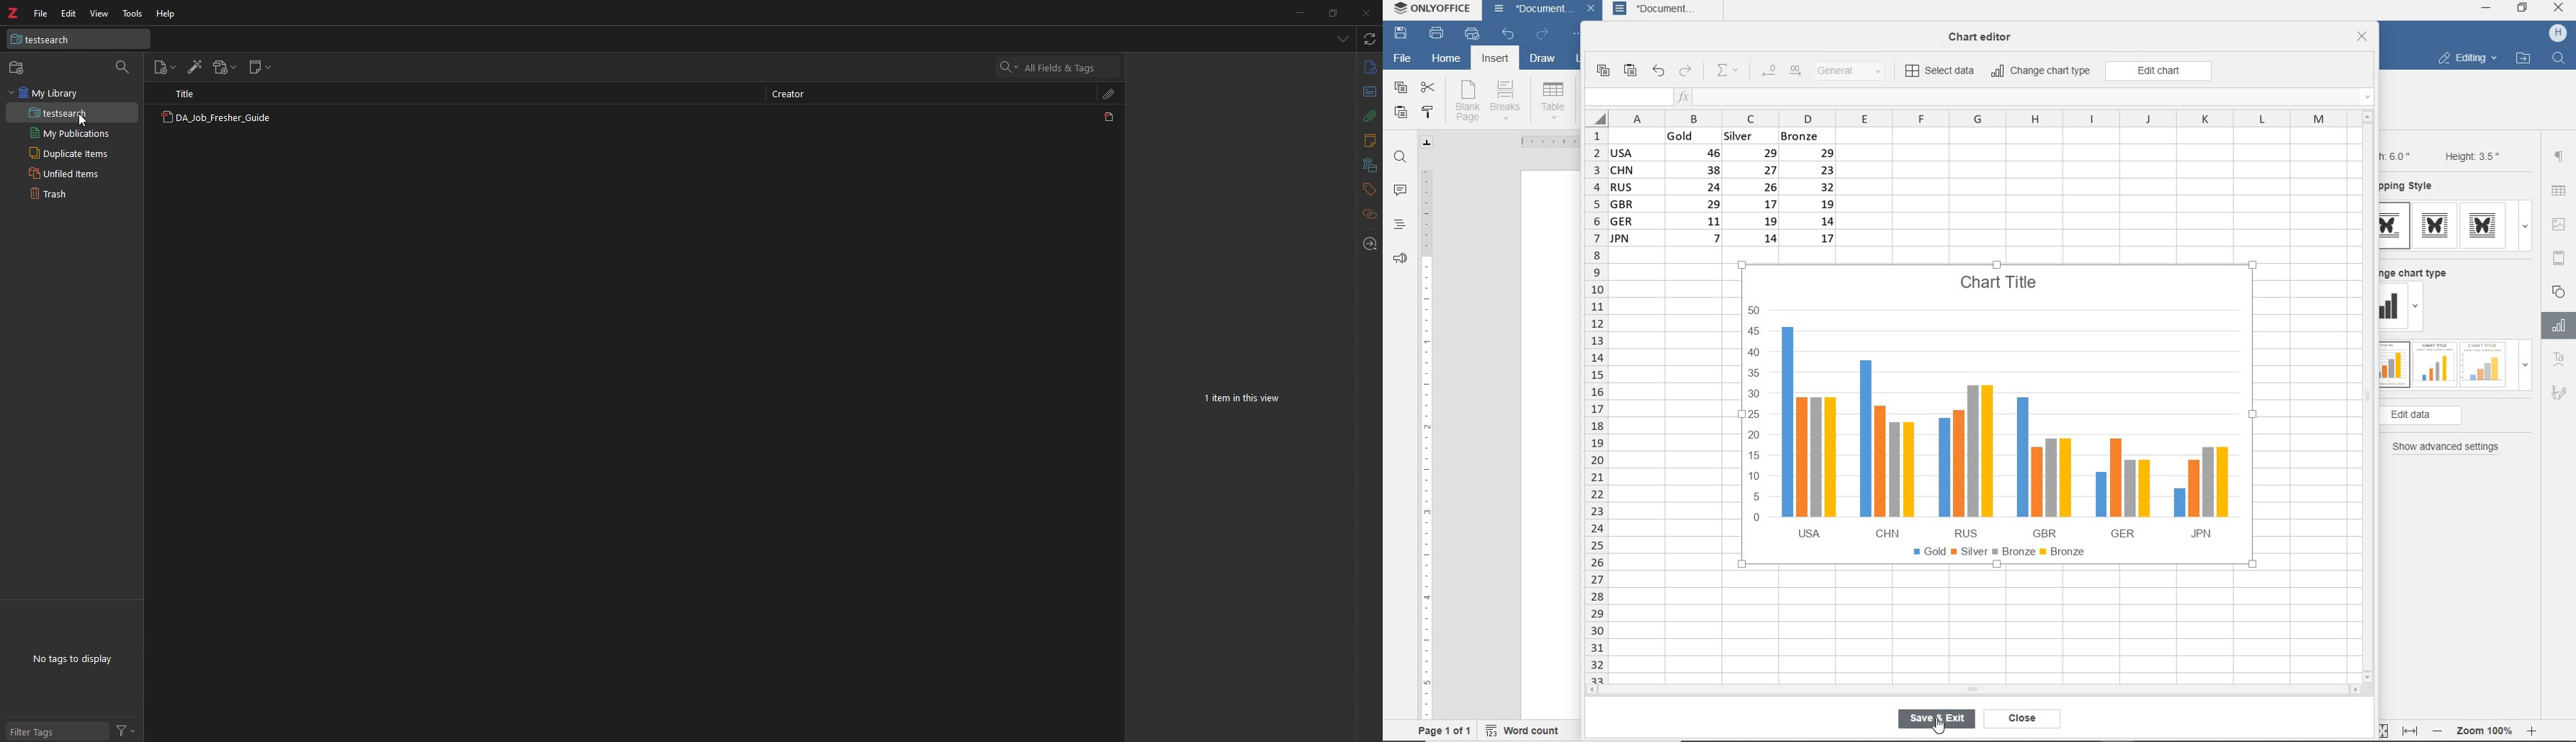  I want to click on type 3, so click(2484, 363).